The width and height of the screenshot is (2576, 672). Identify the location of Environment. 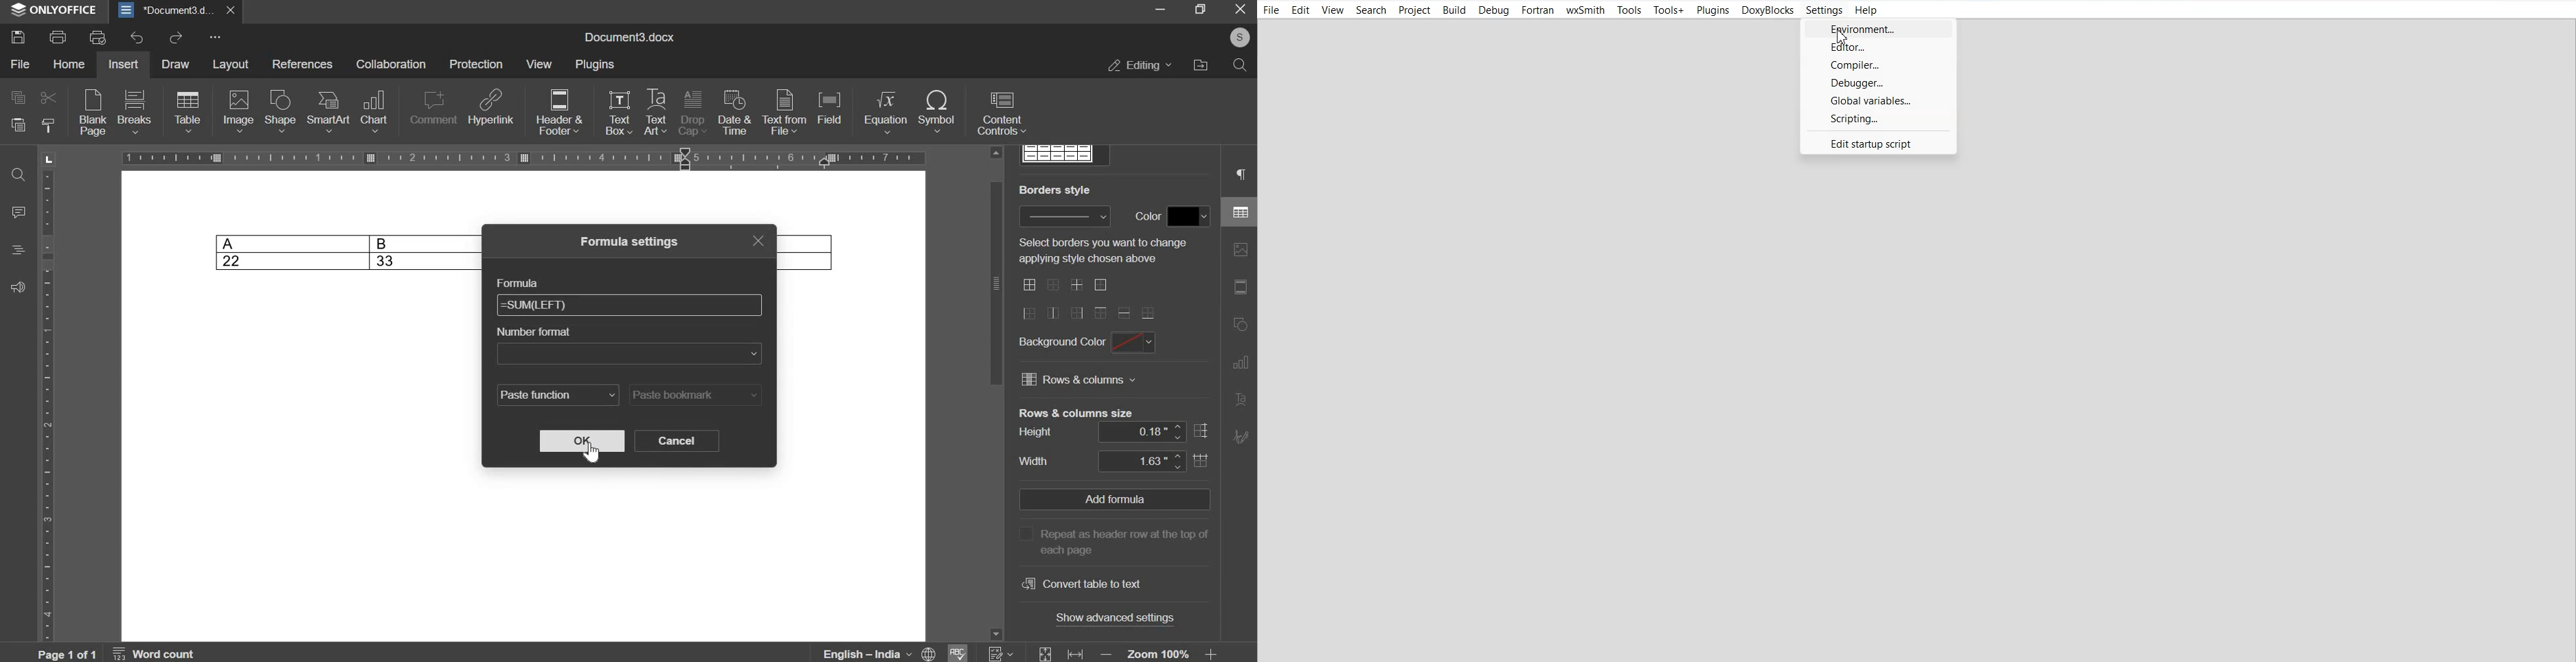
(1879, 28).